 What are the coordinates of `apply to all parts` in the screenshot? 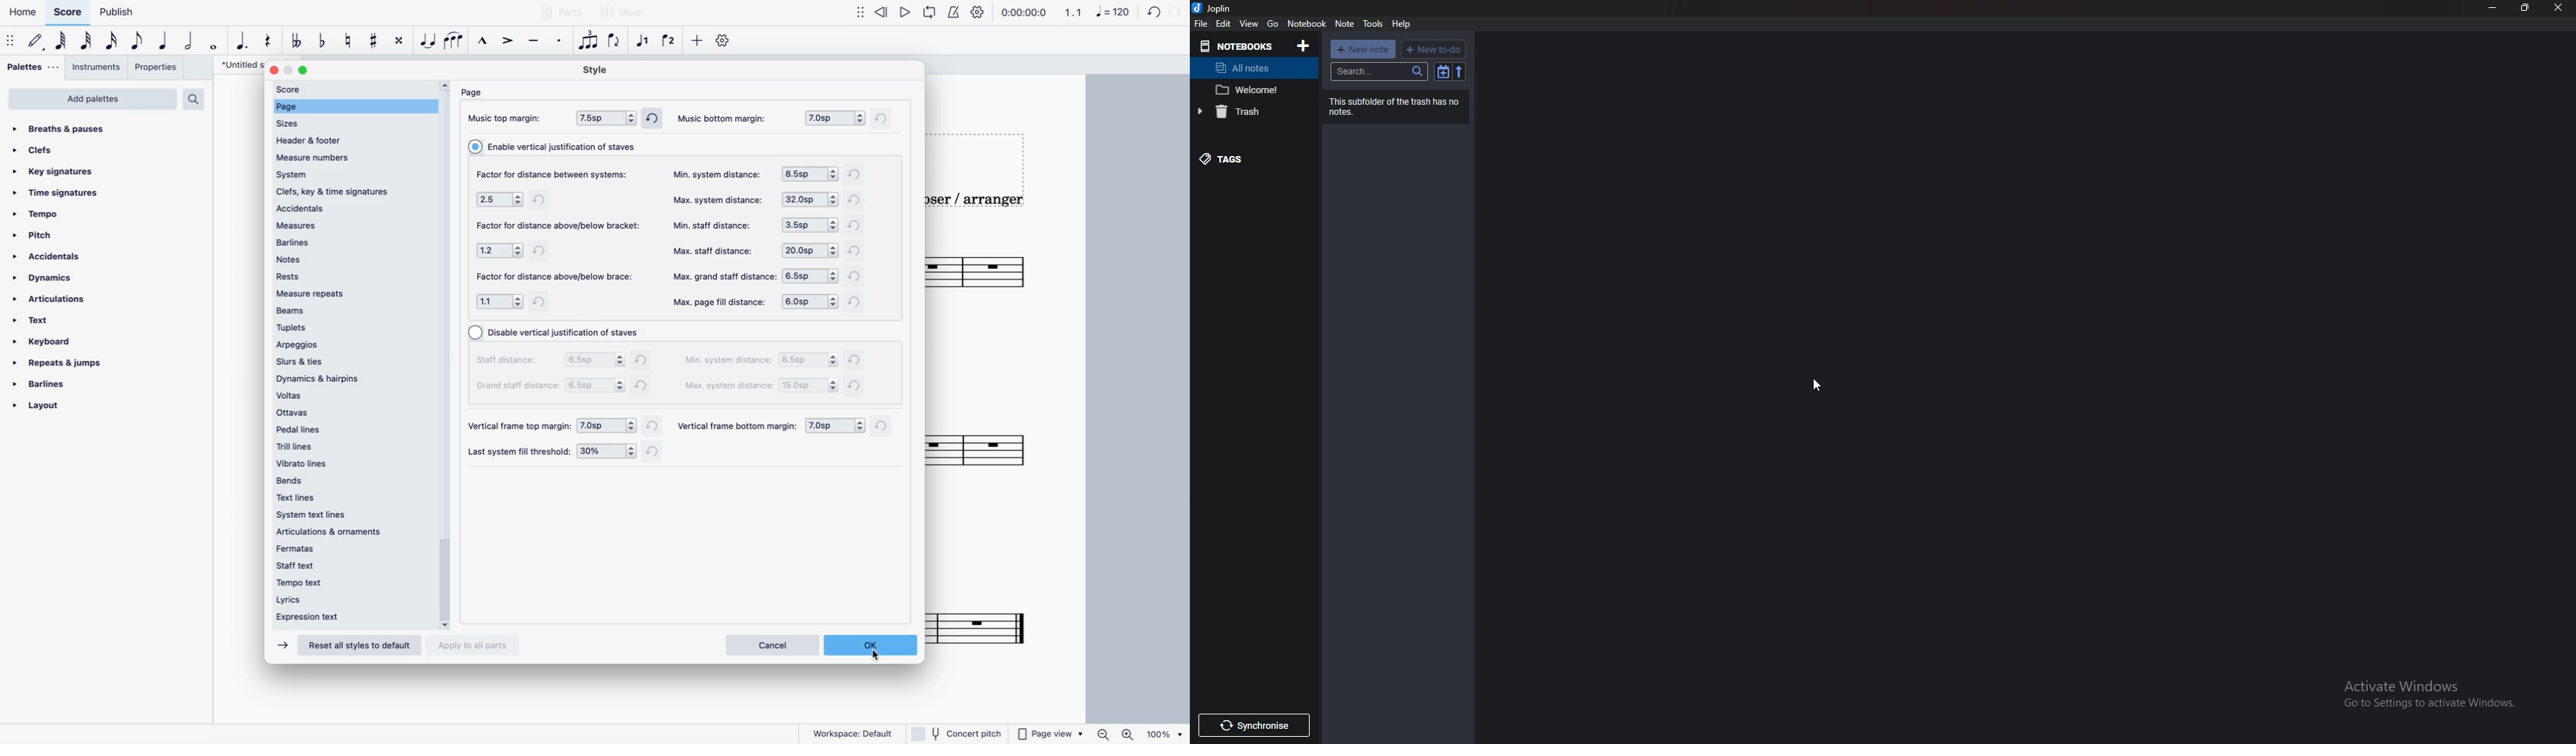 It's located at (475, 644).